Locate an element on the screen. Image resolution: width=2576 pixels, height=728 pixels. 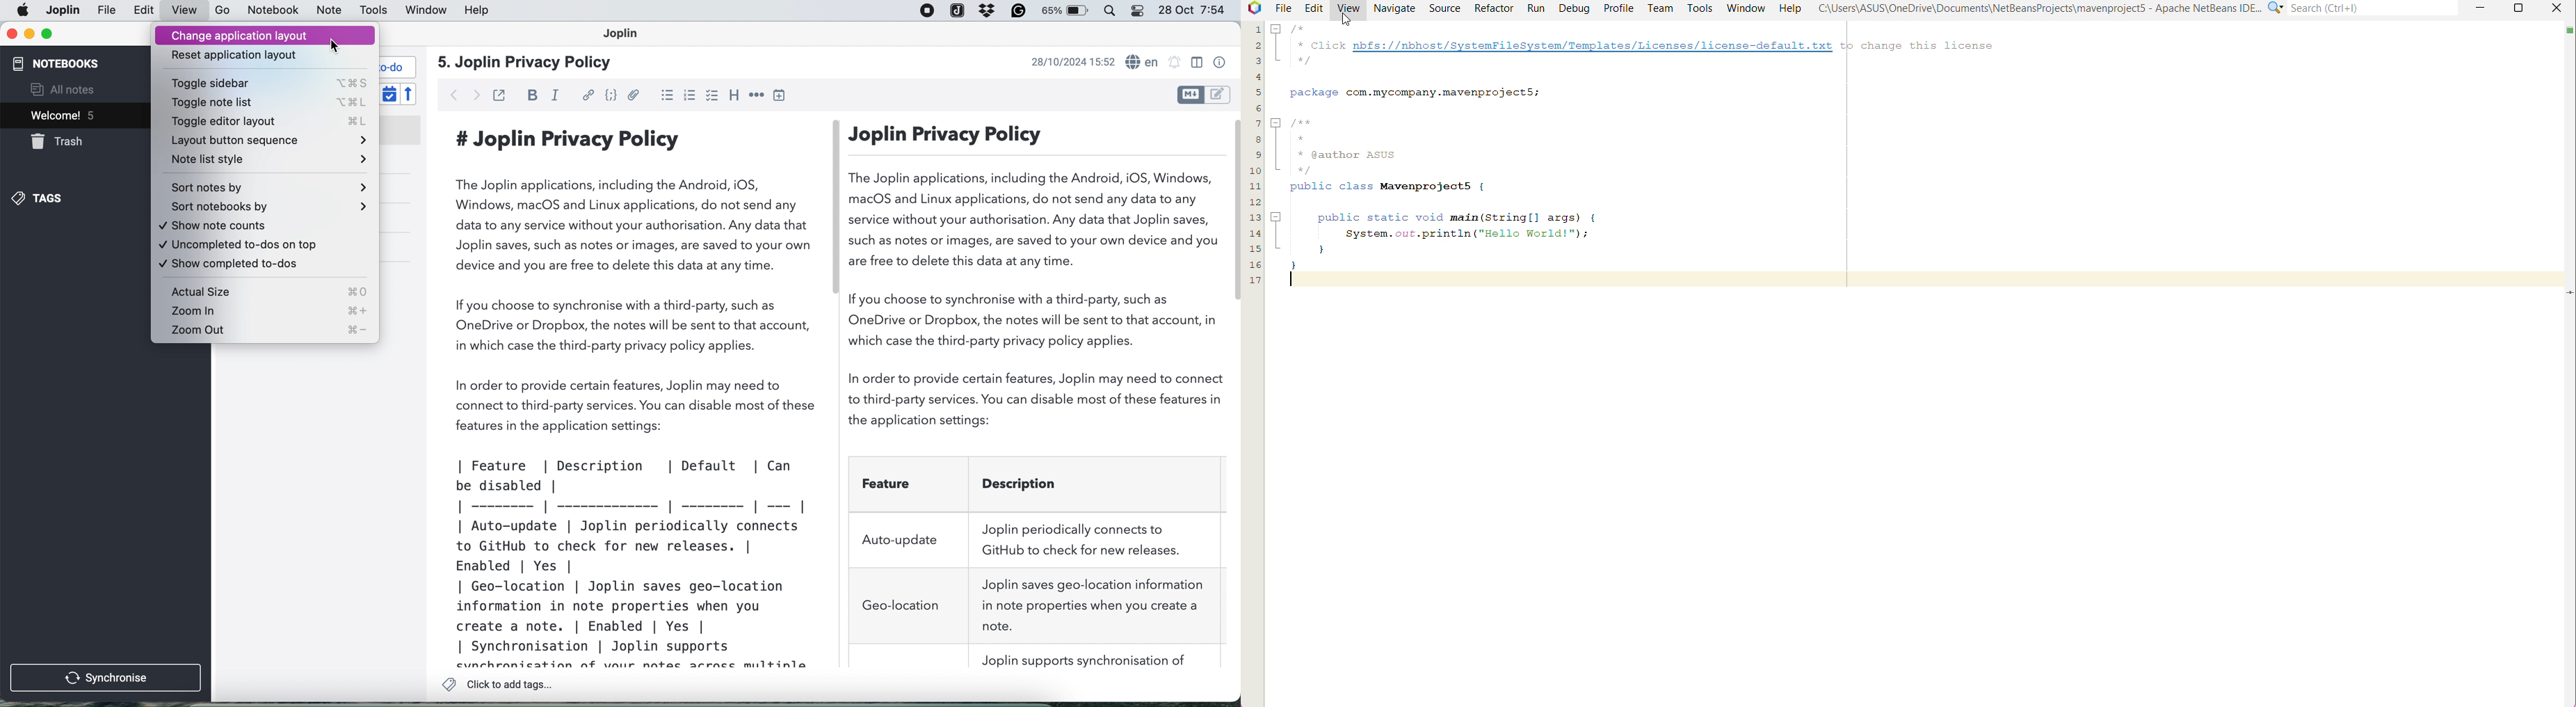
maximise is located at coordinates (46, 33).